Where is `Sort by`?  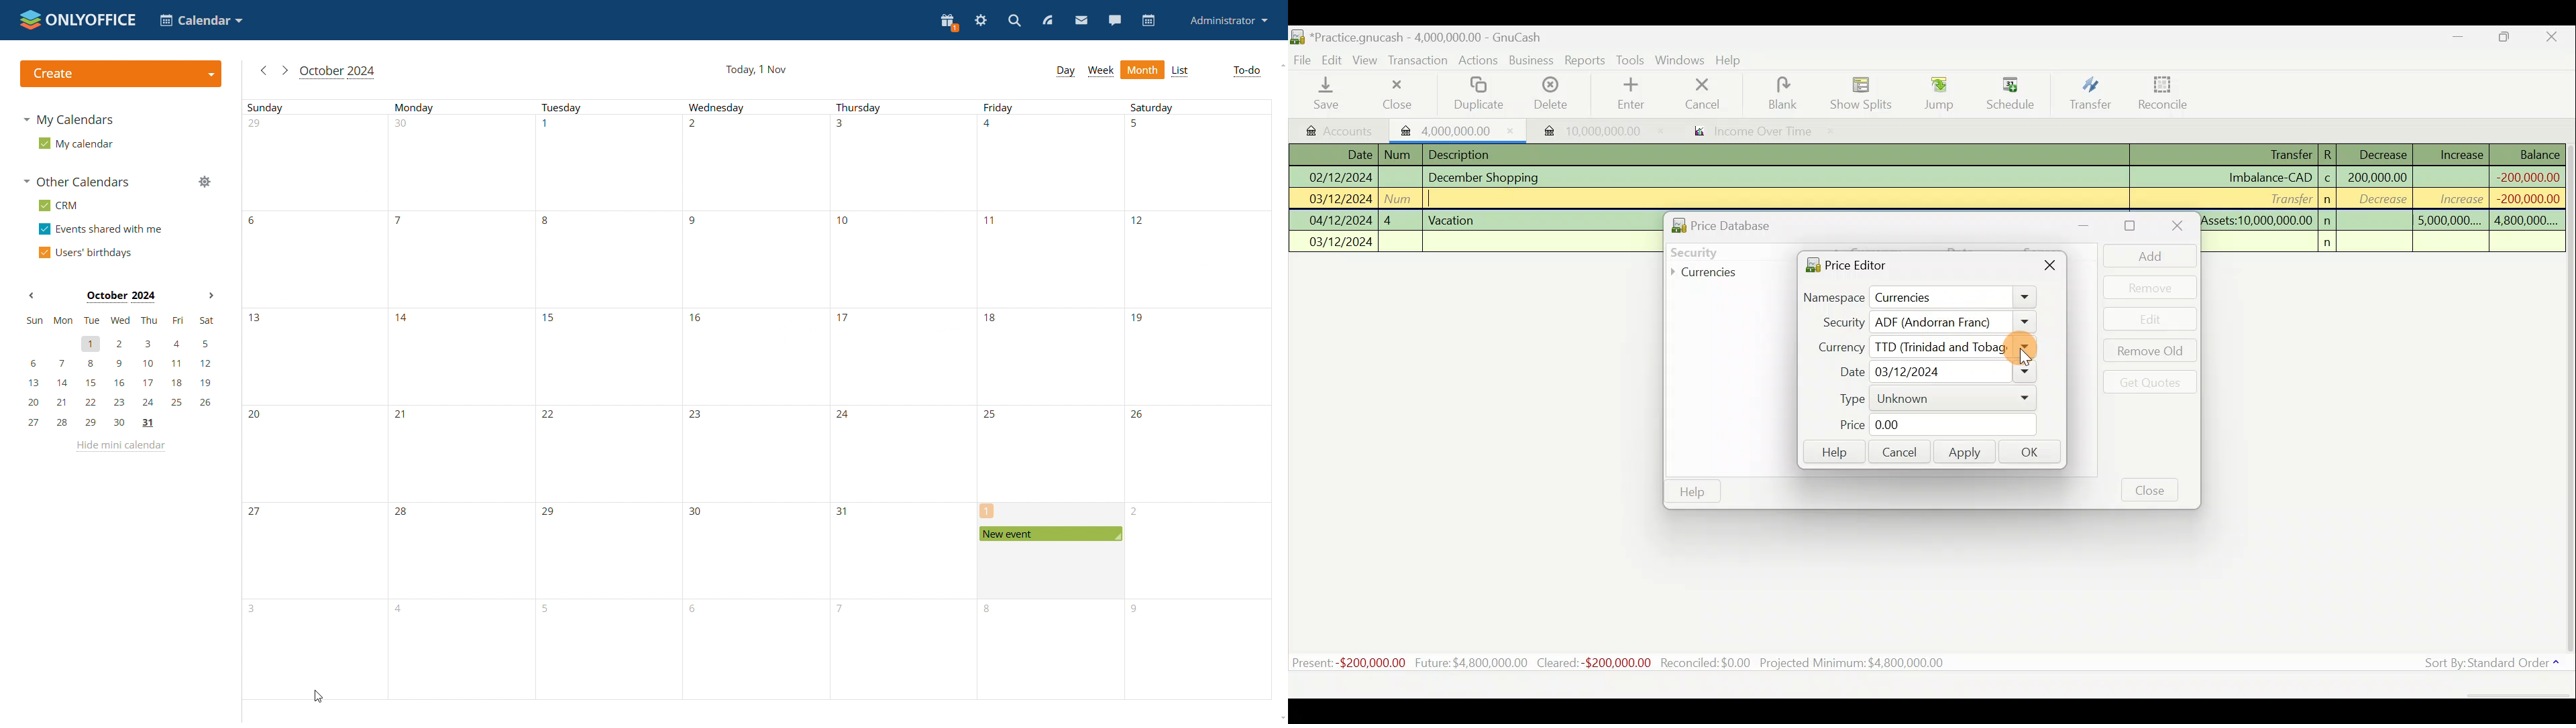 Sort by is located at coordinates (2485, 664).